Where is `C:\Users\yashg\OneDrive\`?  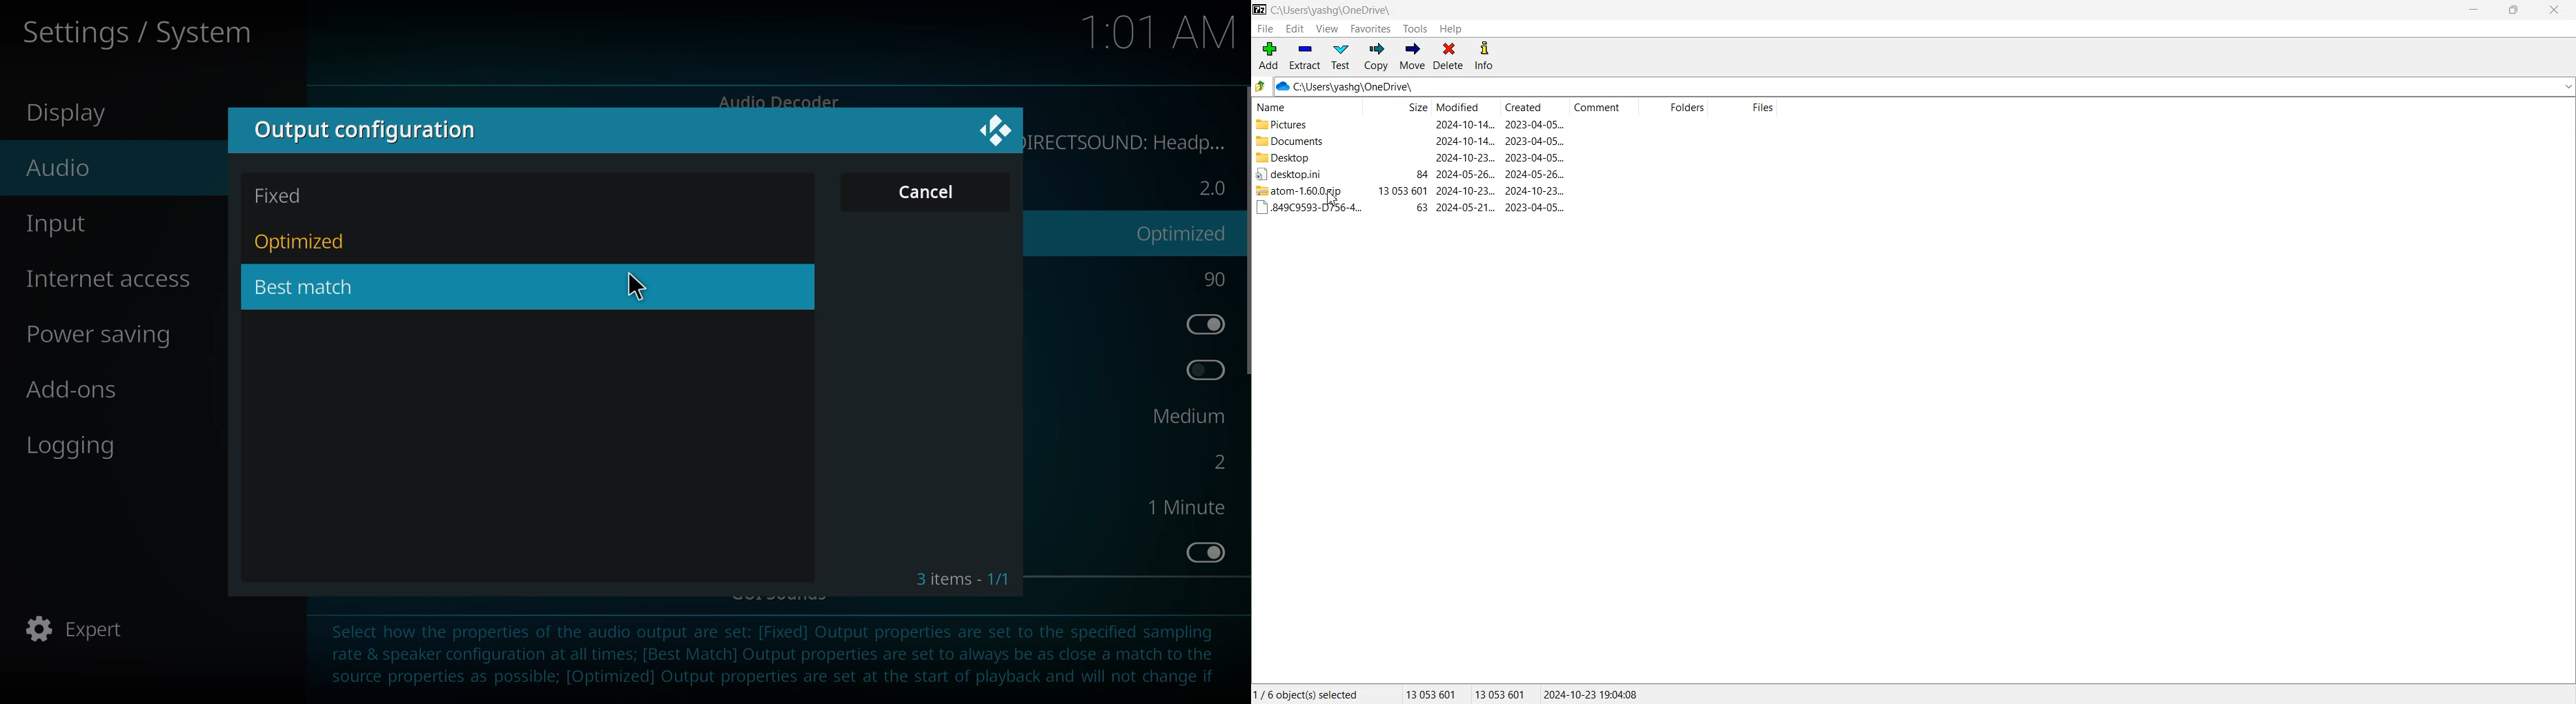
C:\Users\yashg\OneDrive\ is located at coordinates (1365, 87).